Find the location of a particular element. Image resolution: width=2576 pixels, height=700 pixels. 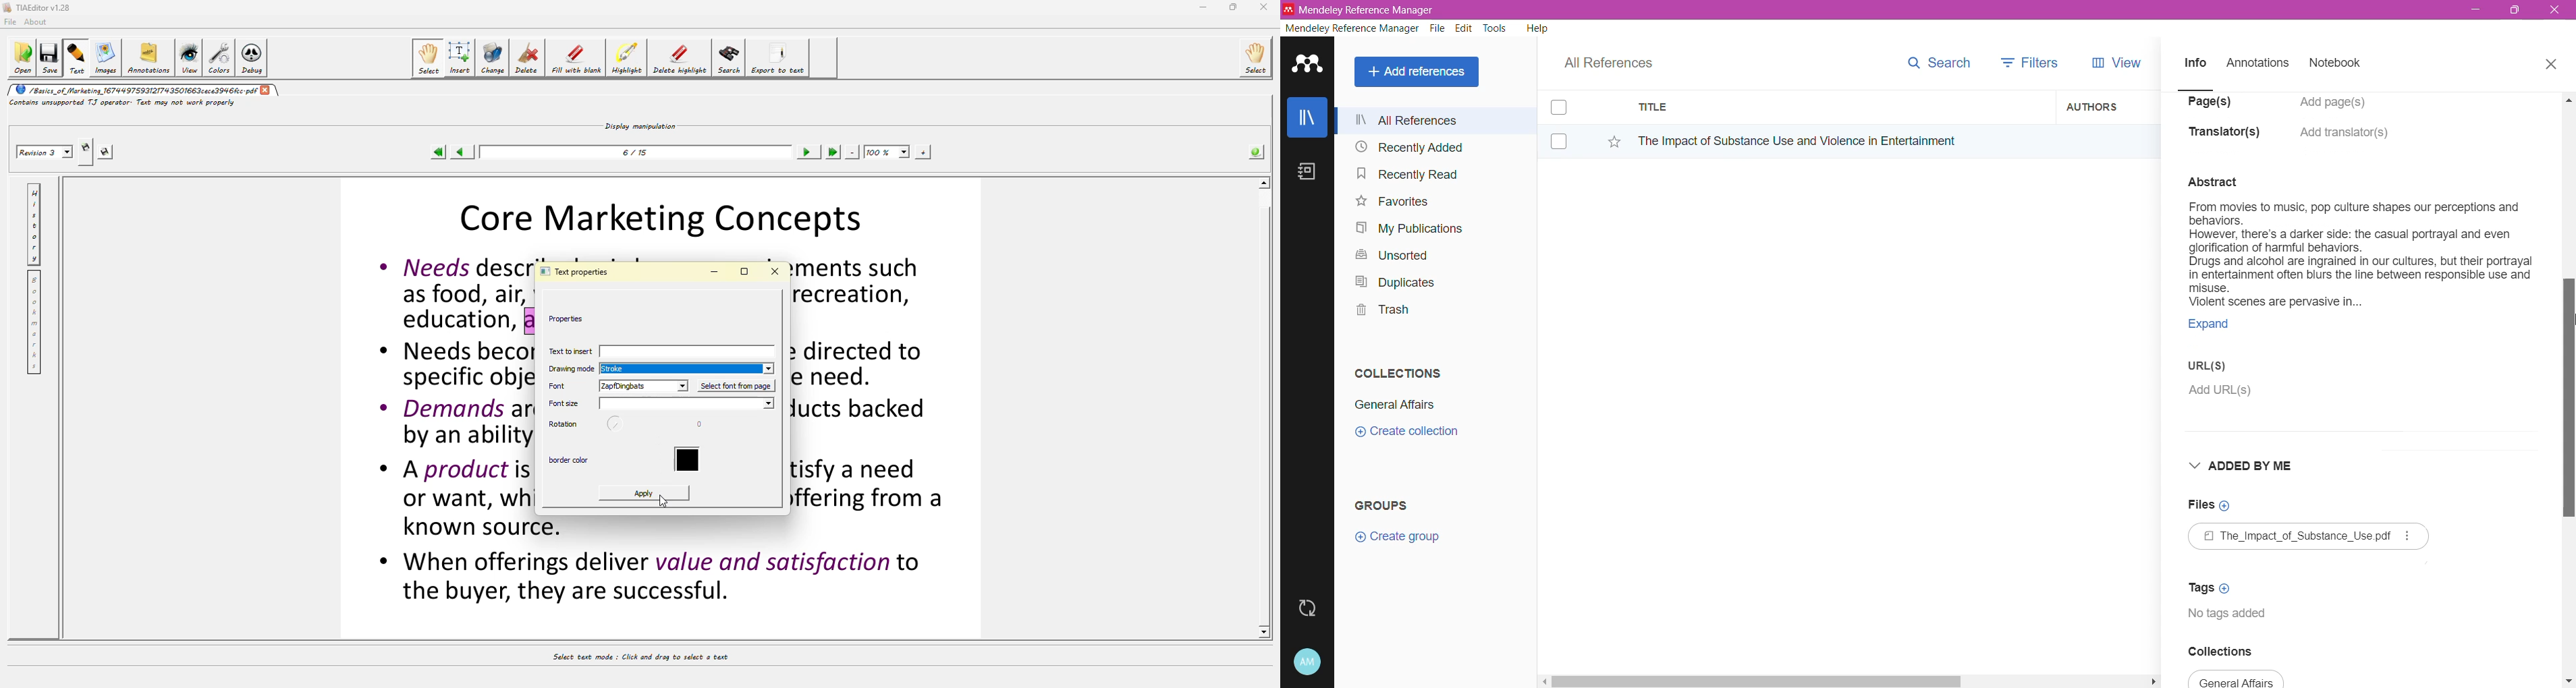

Tags ©
No tags added is located at coordinates (2224, 600).